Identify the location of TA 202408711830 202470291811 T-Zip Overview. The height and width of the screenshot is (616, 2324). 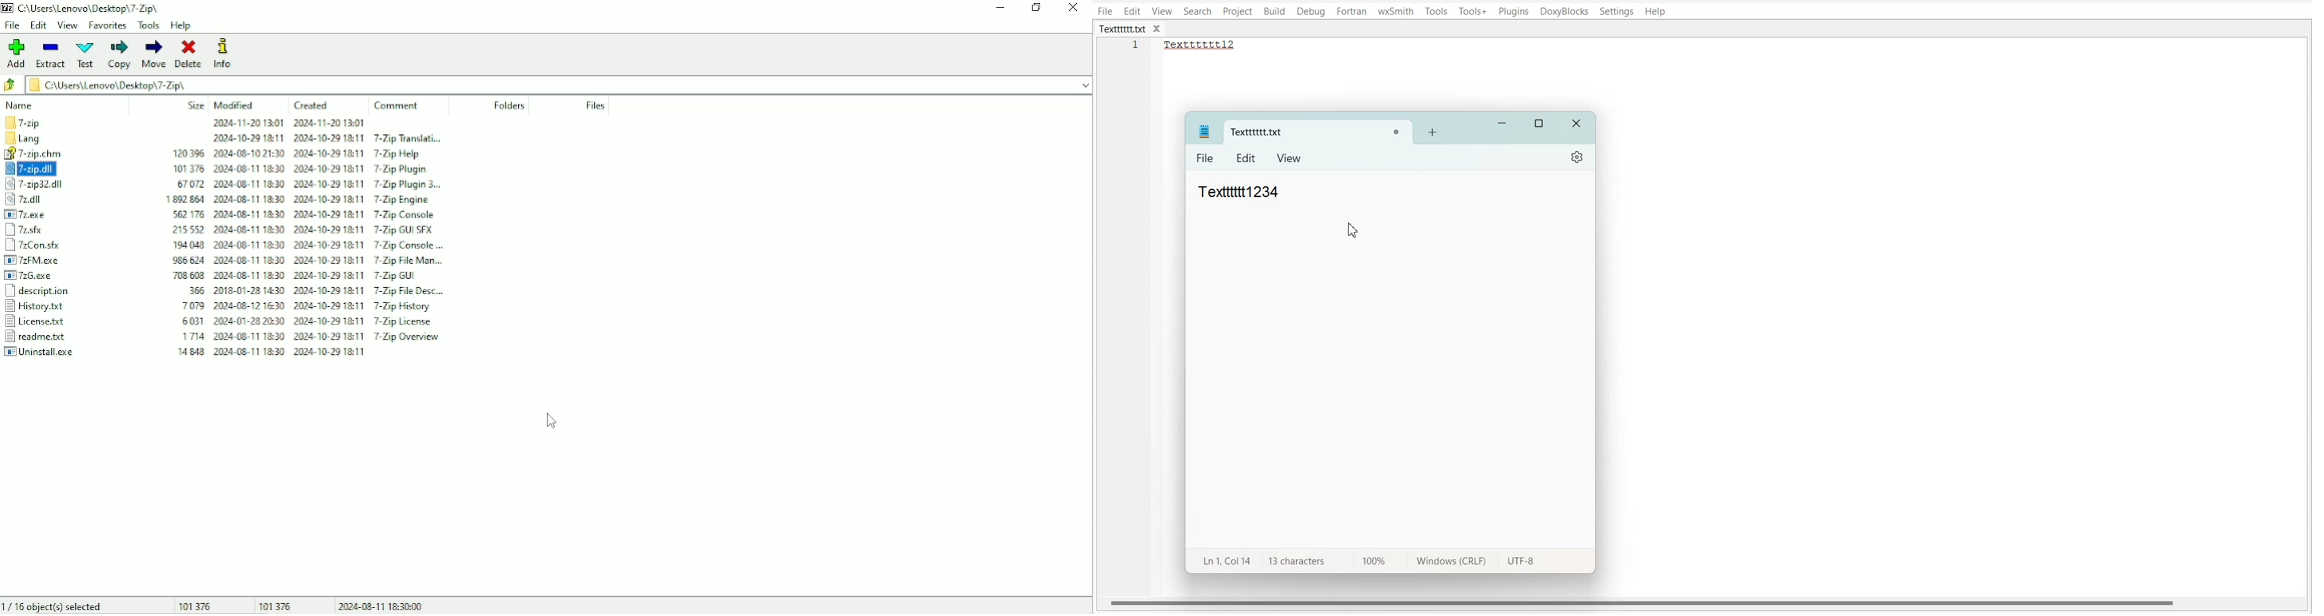
(312, 339).